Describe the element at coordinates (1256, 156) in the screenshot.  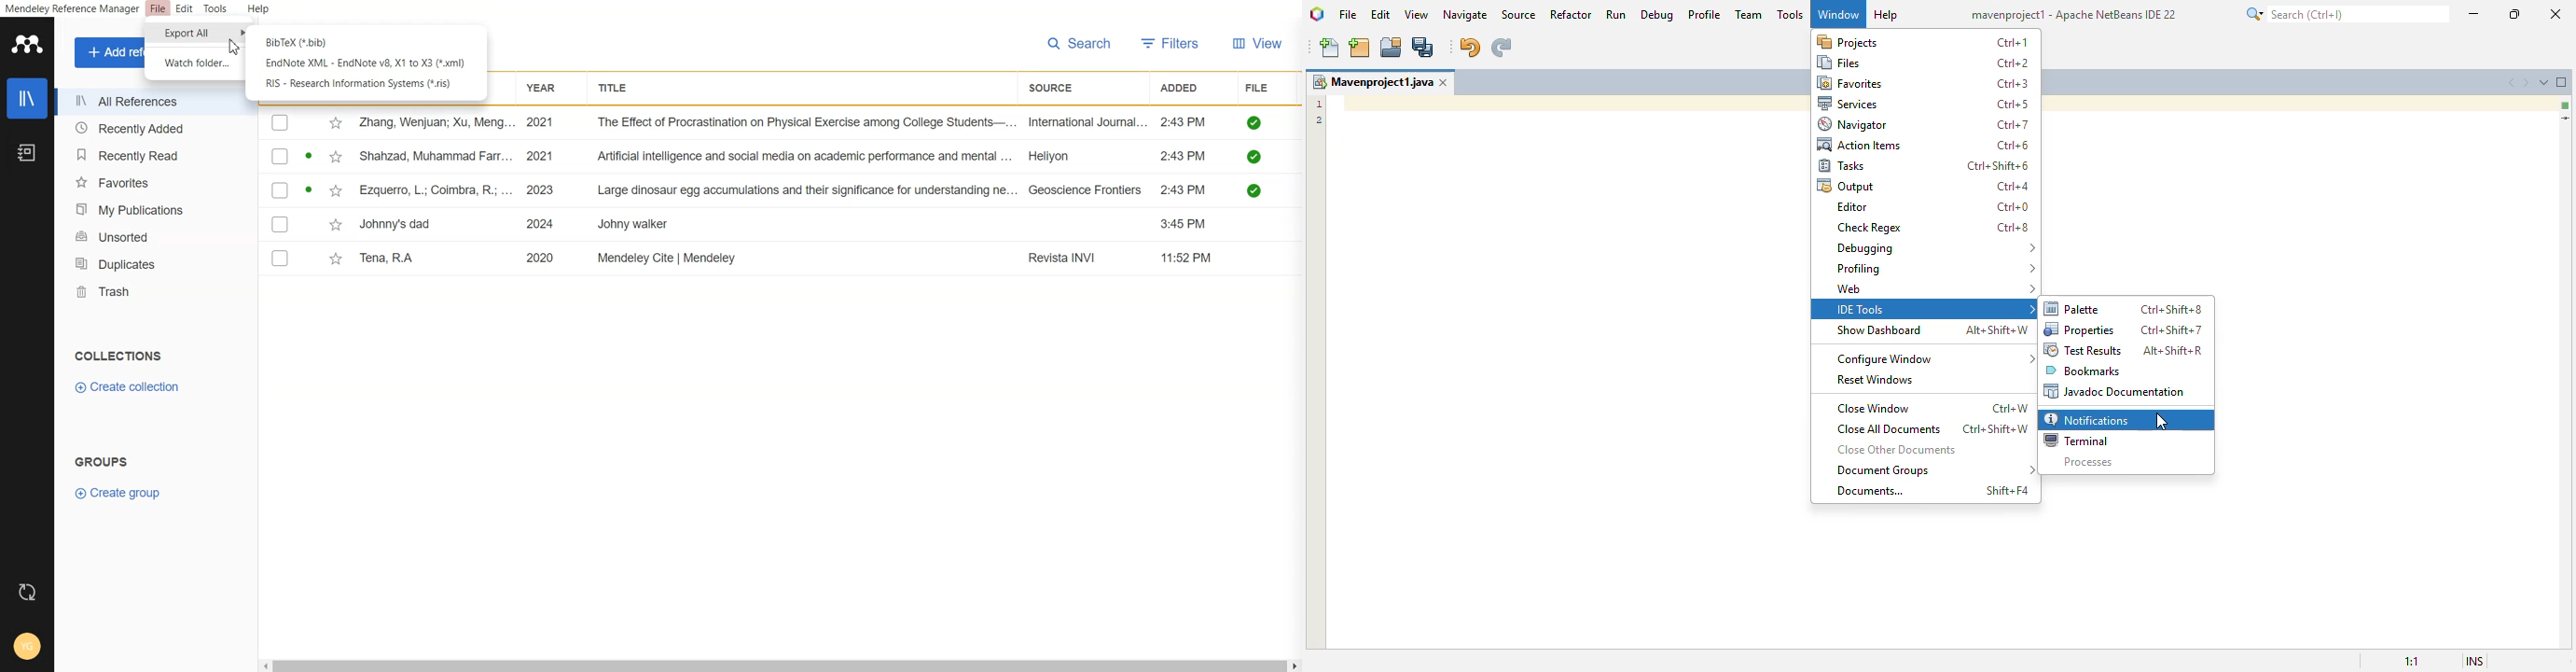
I see `saved` at that location.